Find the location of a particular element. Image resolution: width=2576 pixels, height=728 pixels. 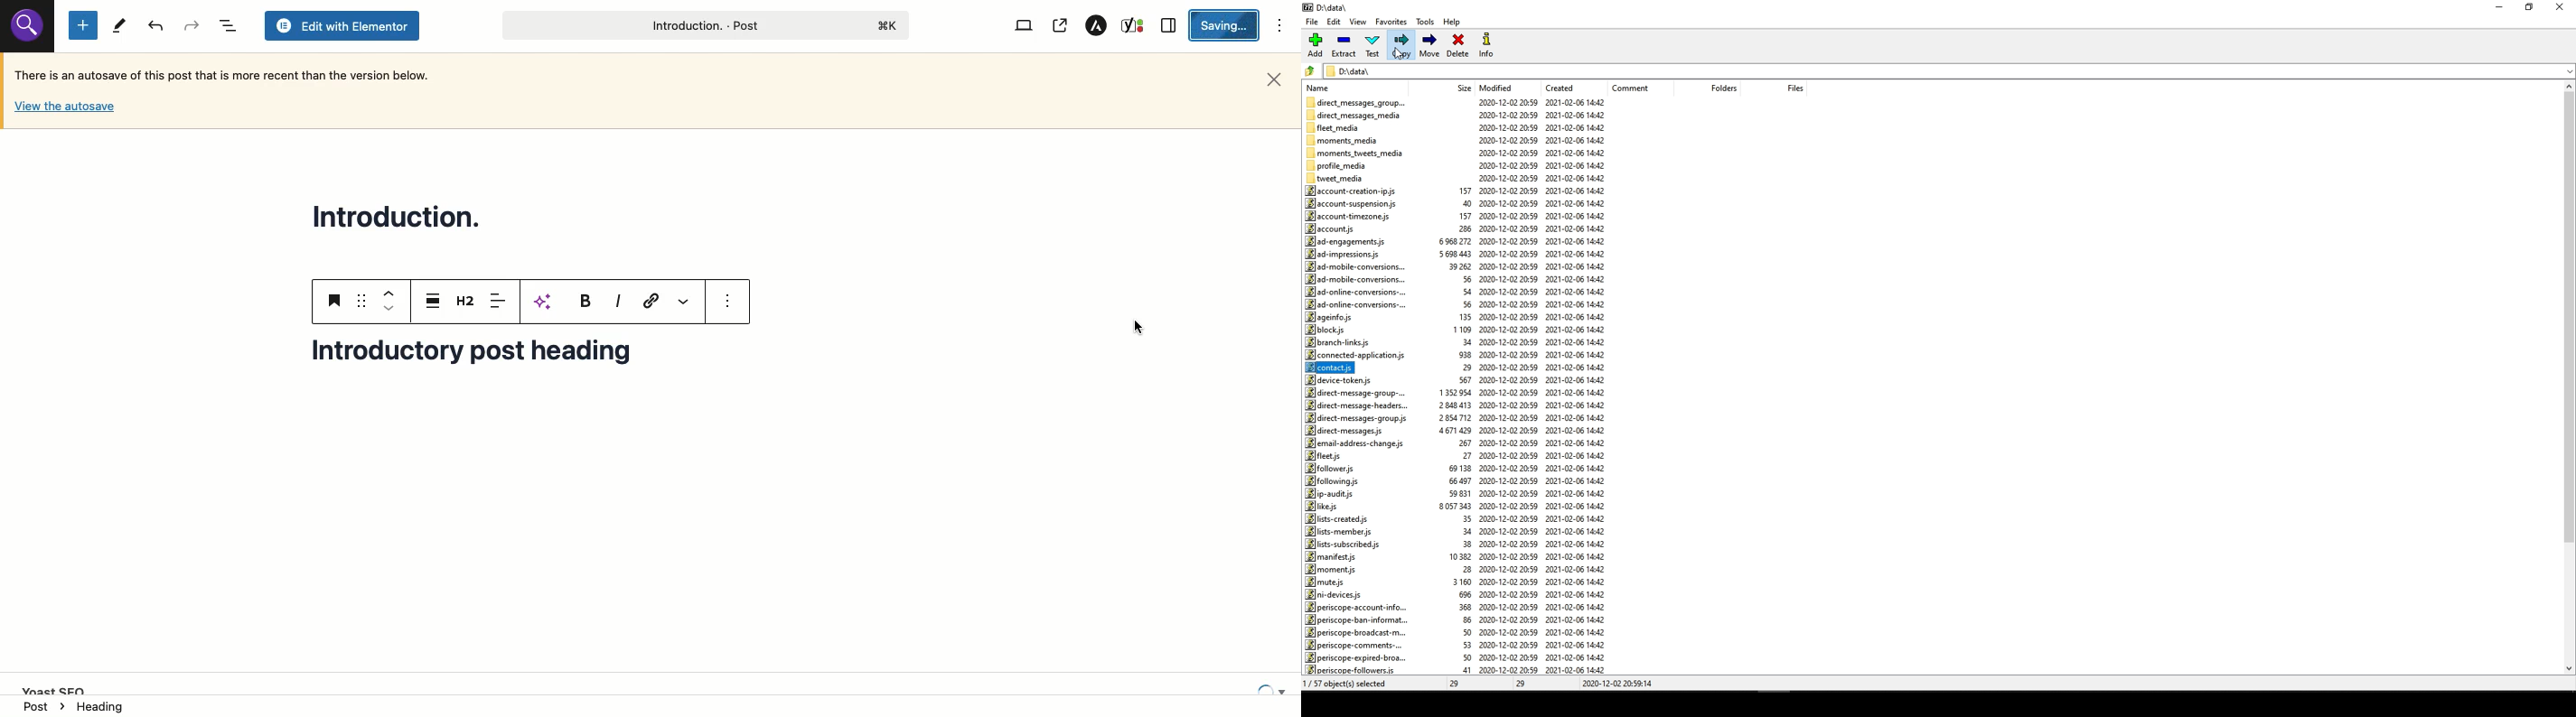

Undo is located at coordinates (191, 25).